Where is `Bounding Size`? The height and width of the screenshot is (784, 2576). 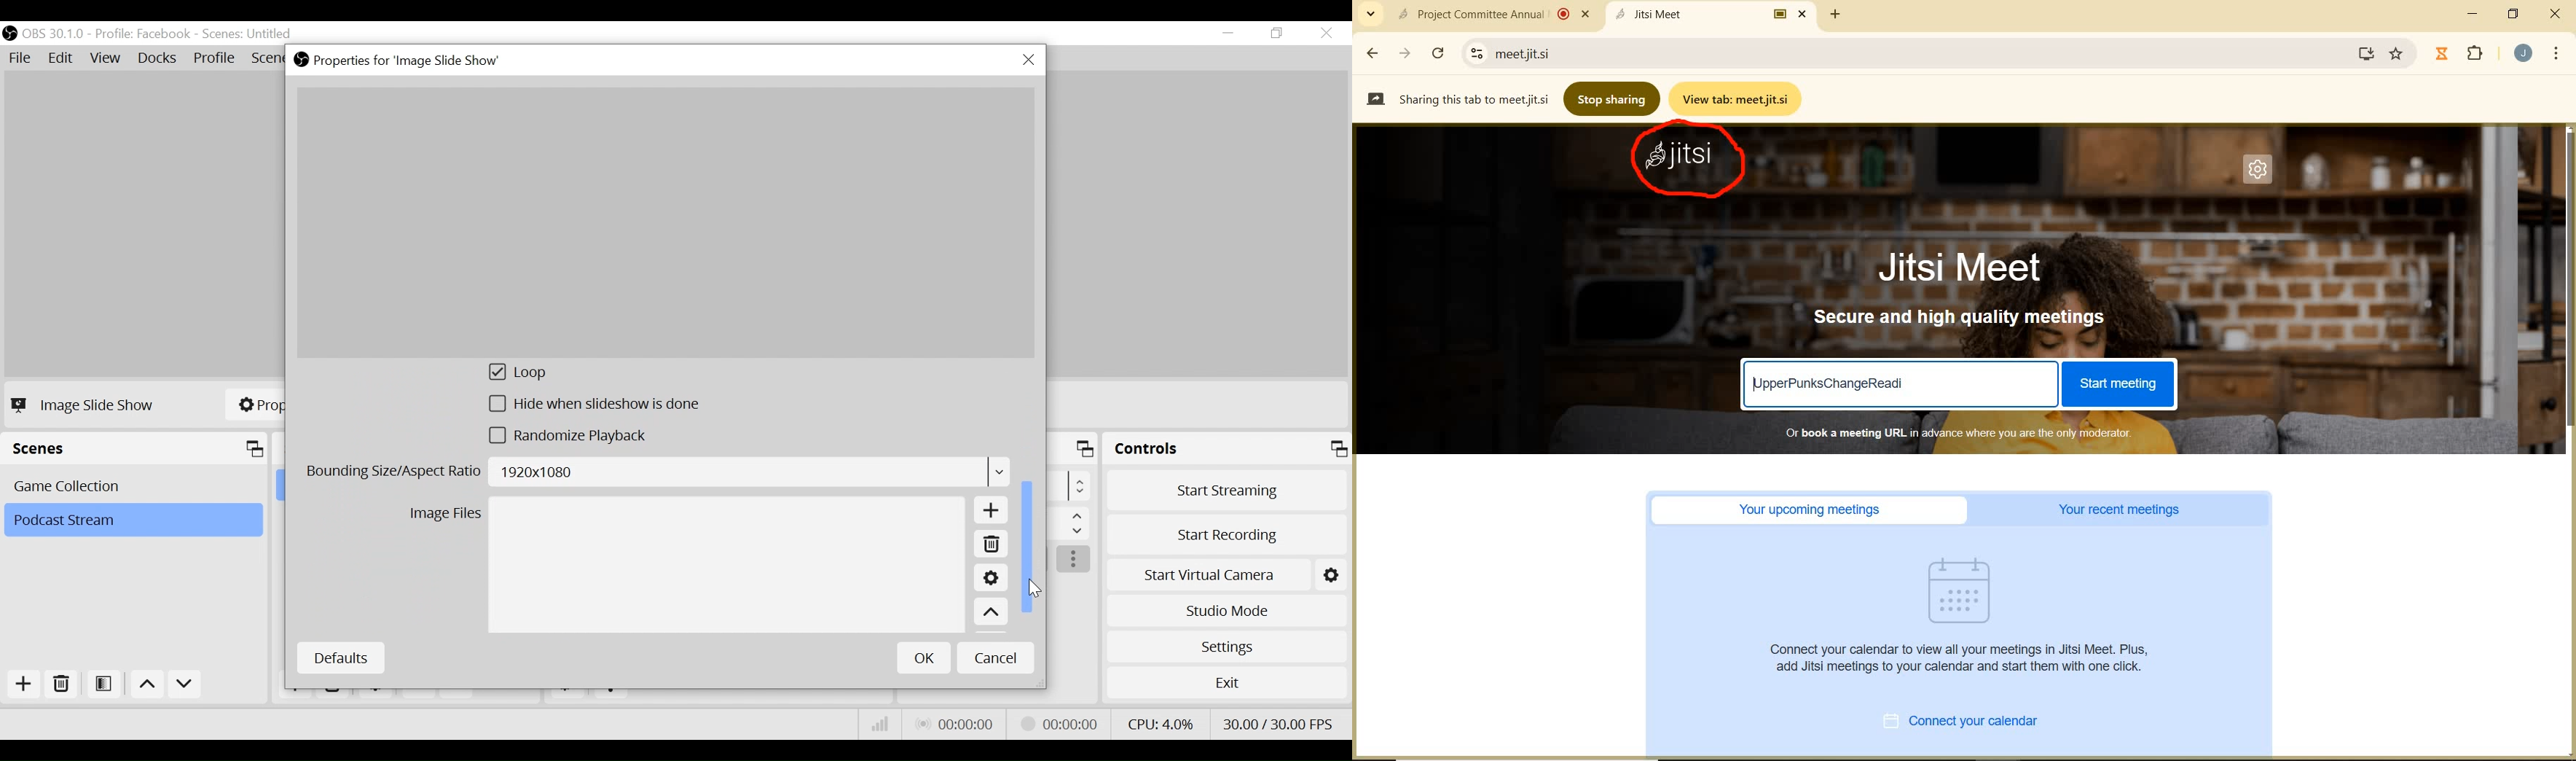 Bounding Size is located at coordinates (656, 472).